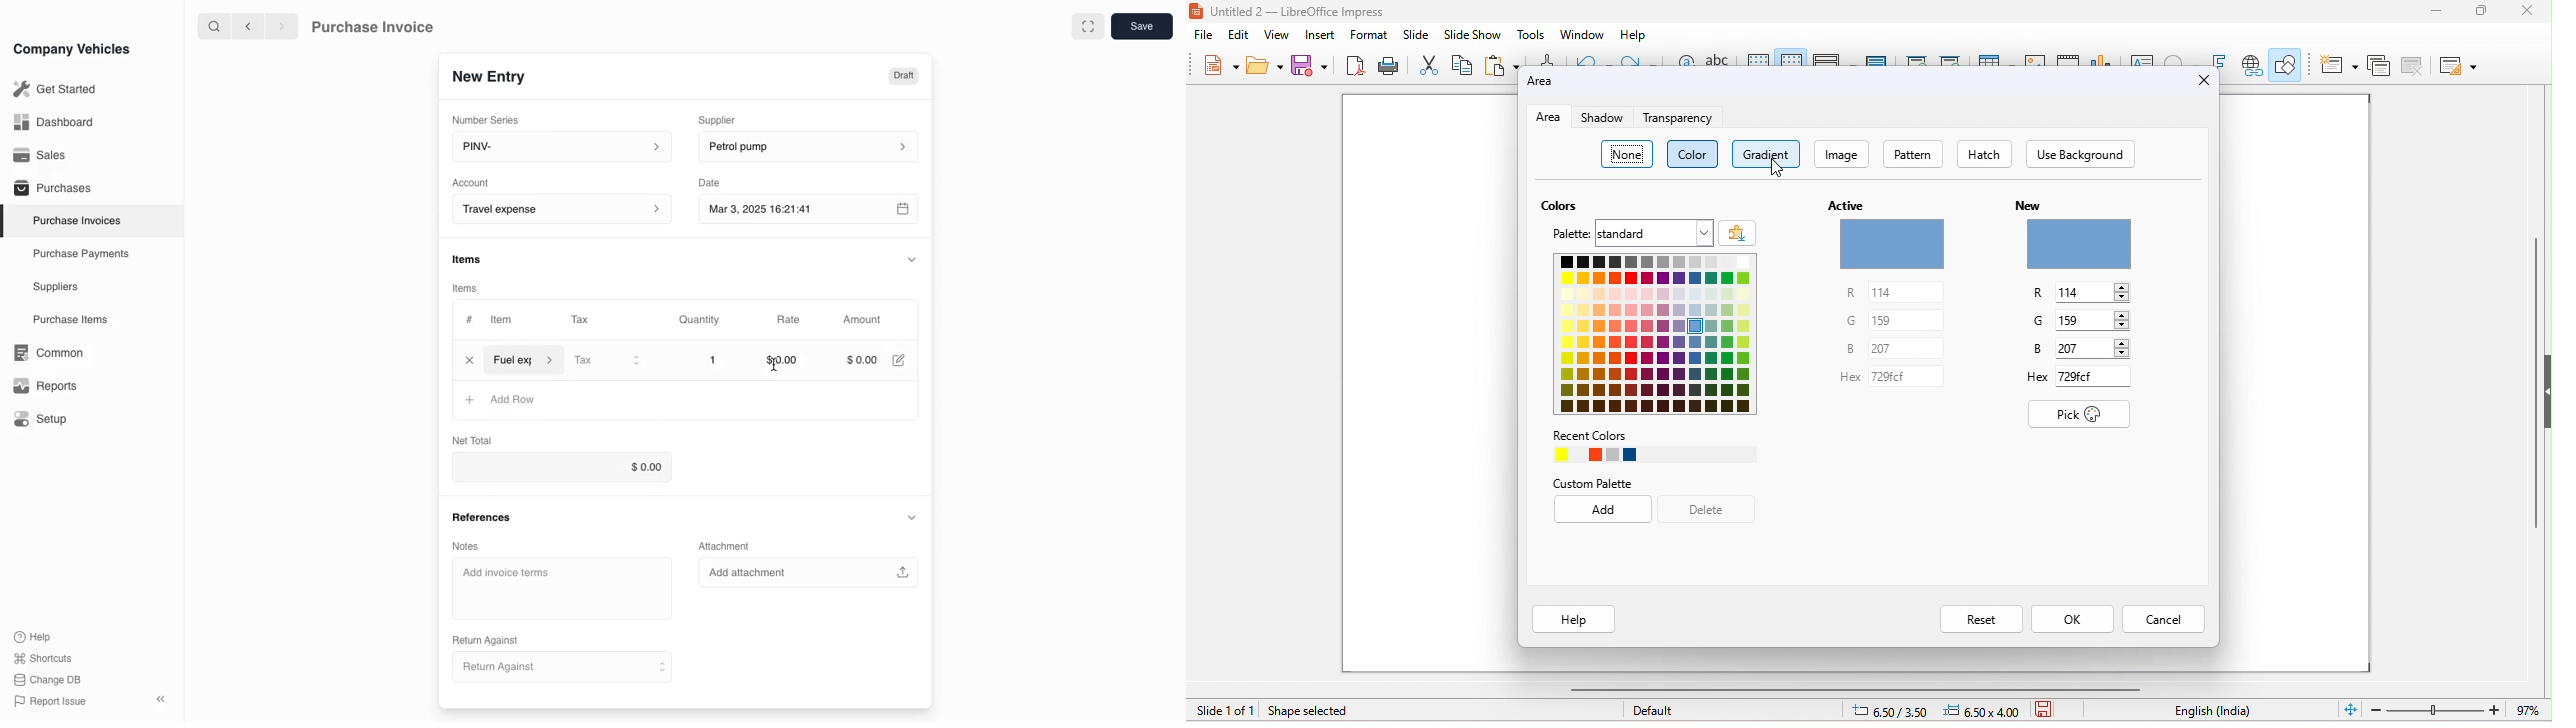 Image resolution: width=2576 pixels, height=728 pixels. Describe the element at coordinates (2460, 67) in the screenshot. I see `slide layout` at that location.